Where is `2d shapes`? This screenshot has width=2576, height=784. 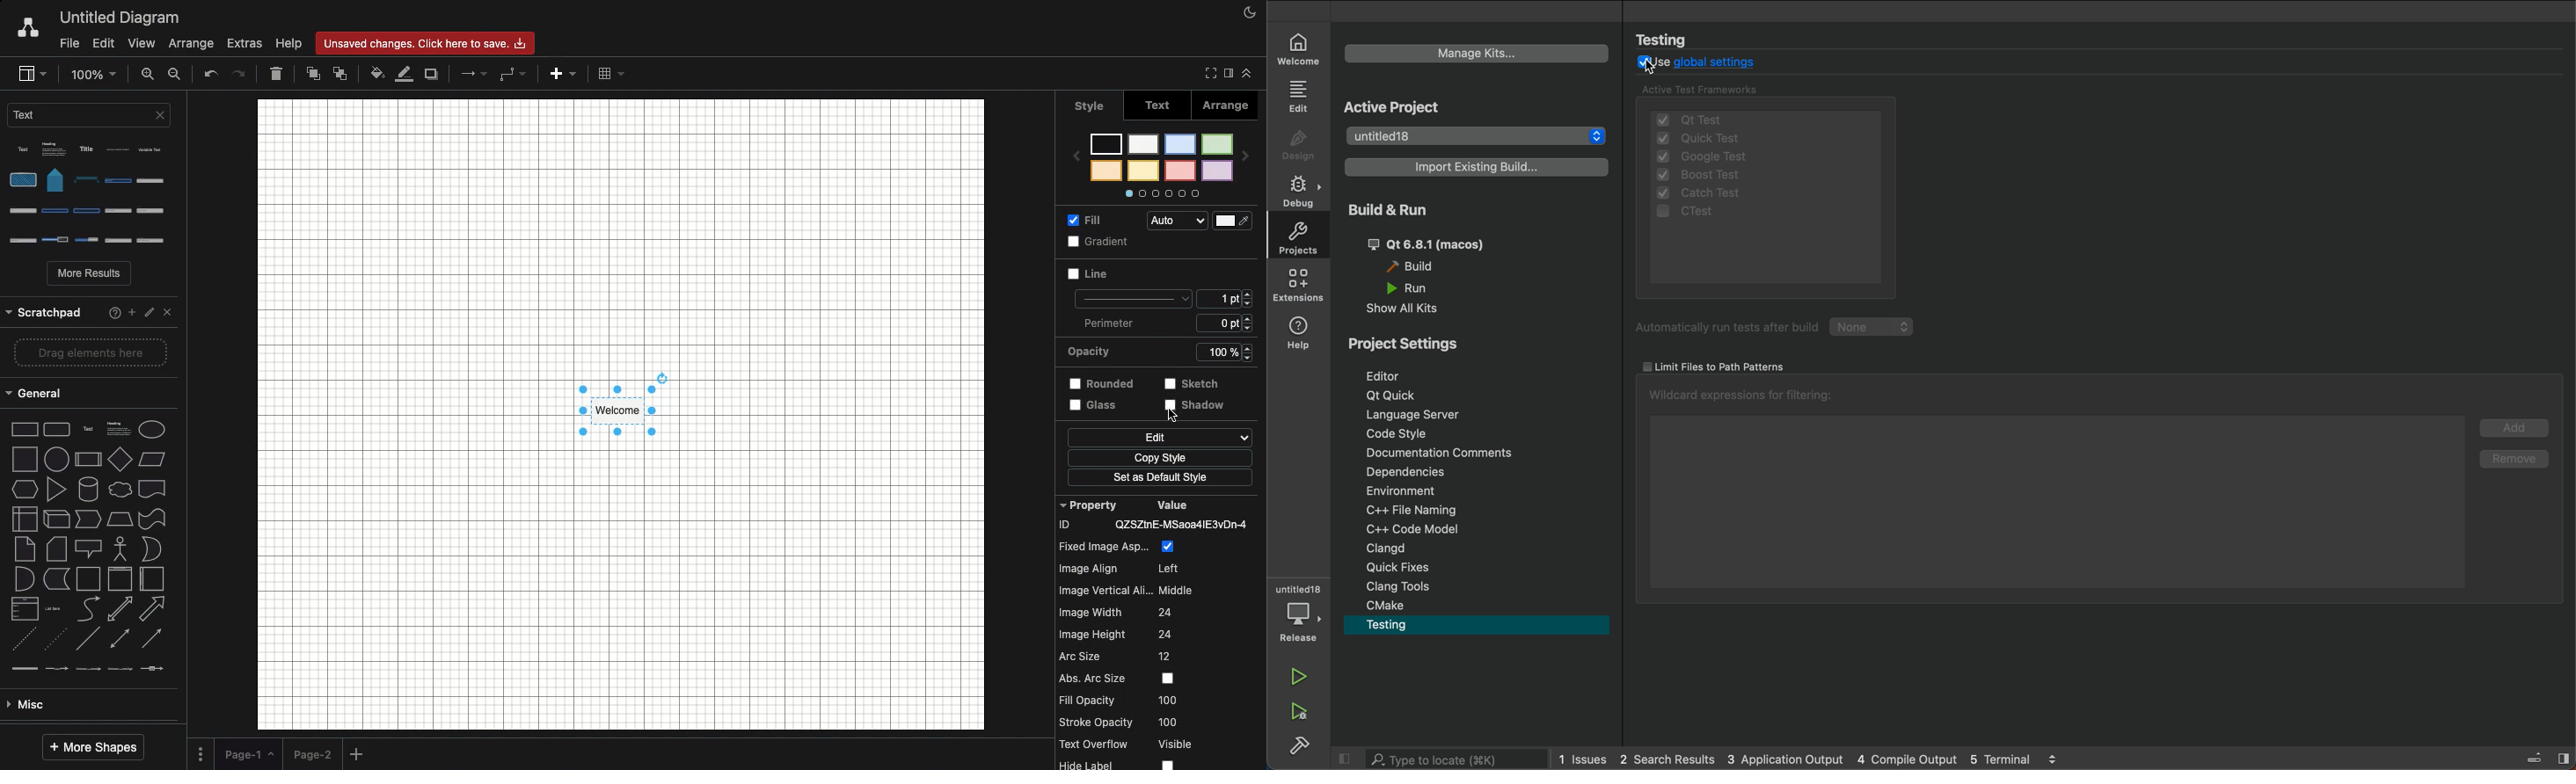
2d shapes is located at coordinates (90, 359).